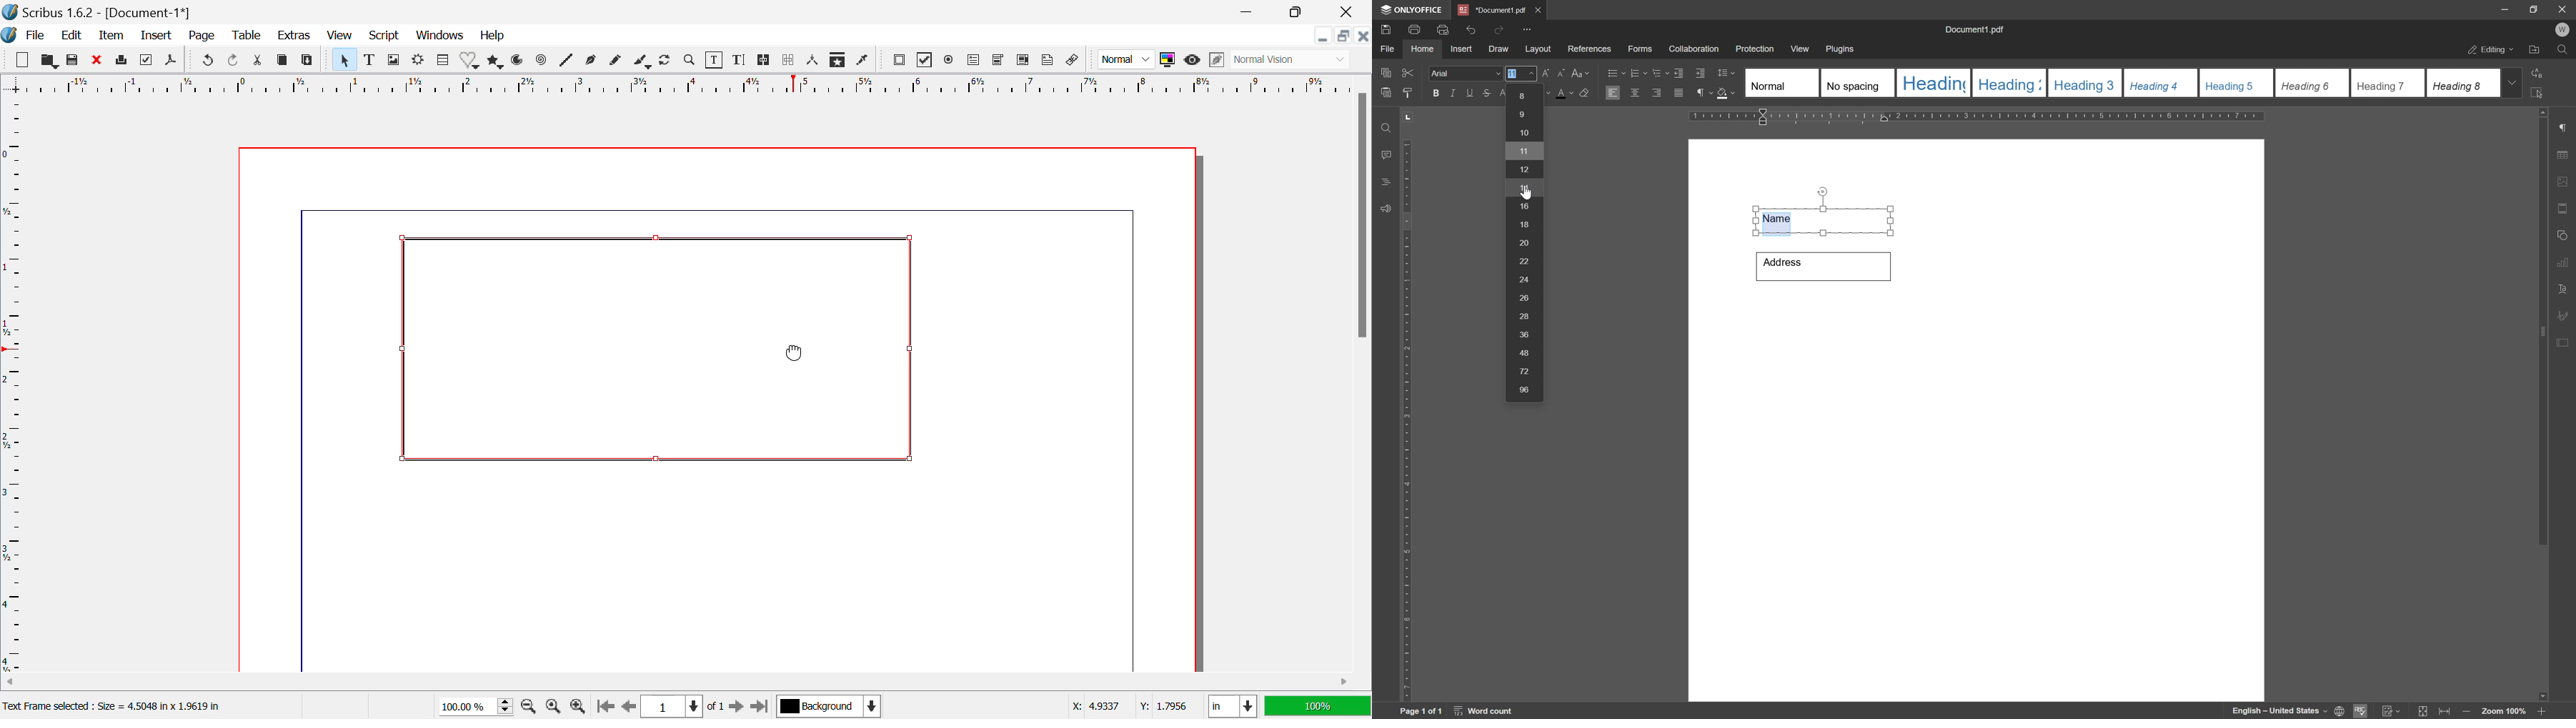  What do you see at coordinates (1420, 711) in the screenshot?
I see `page 1 of 1` at bounding box center [1420, 711].